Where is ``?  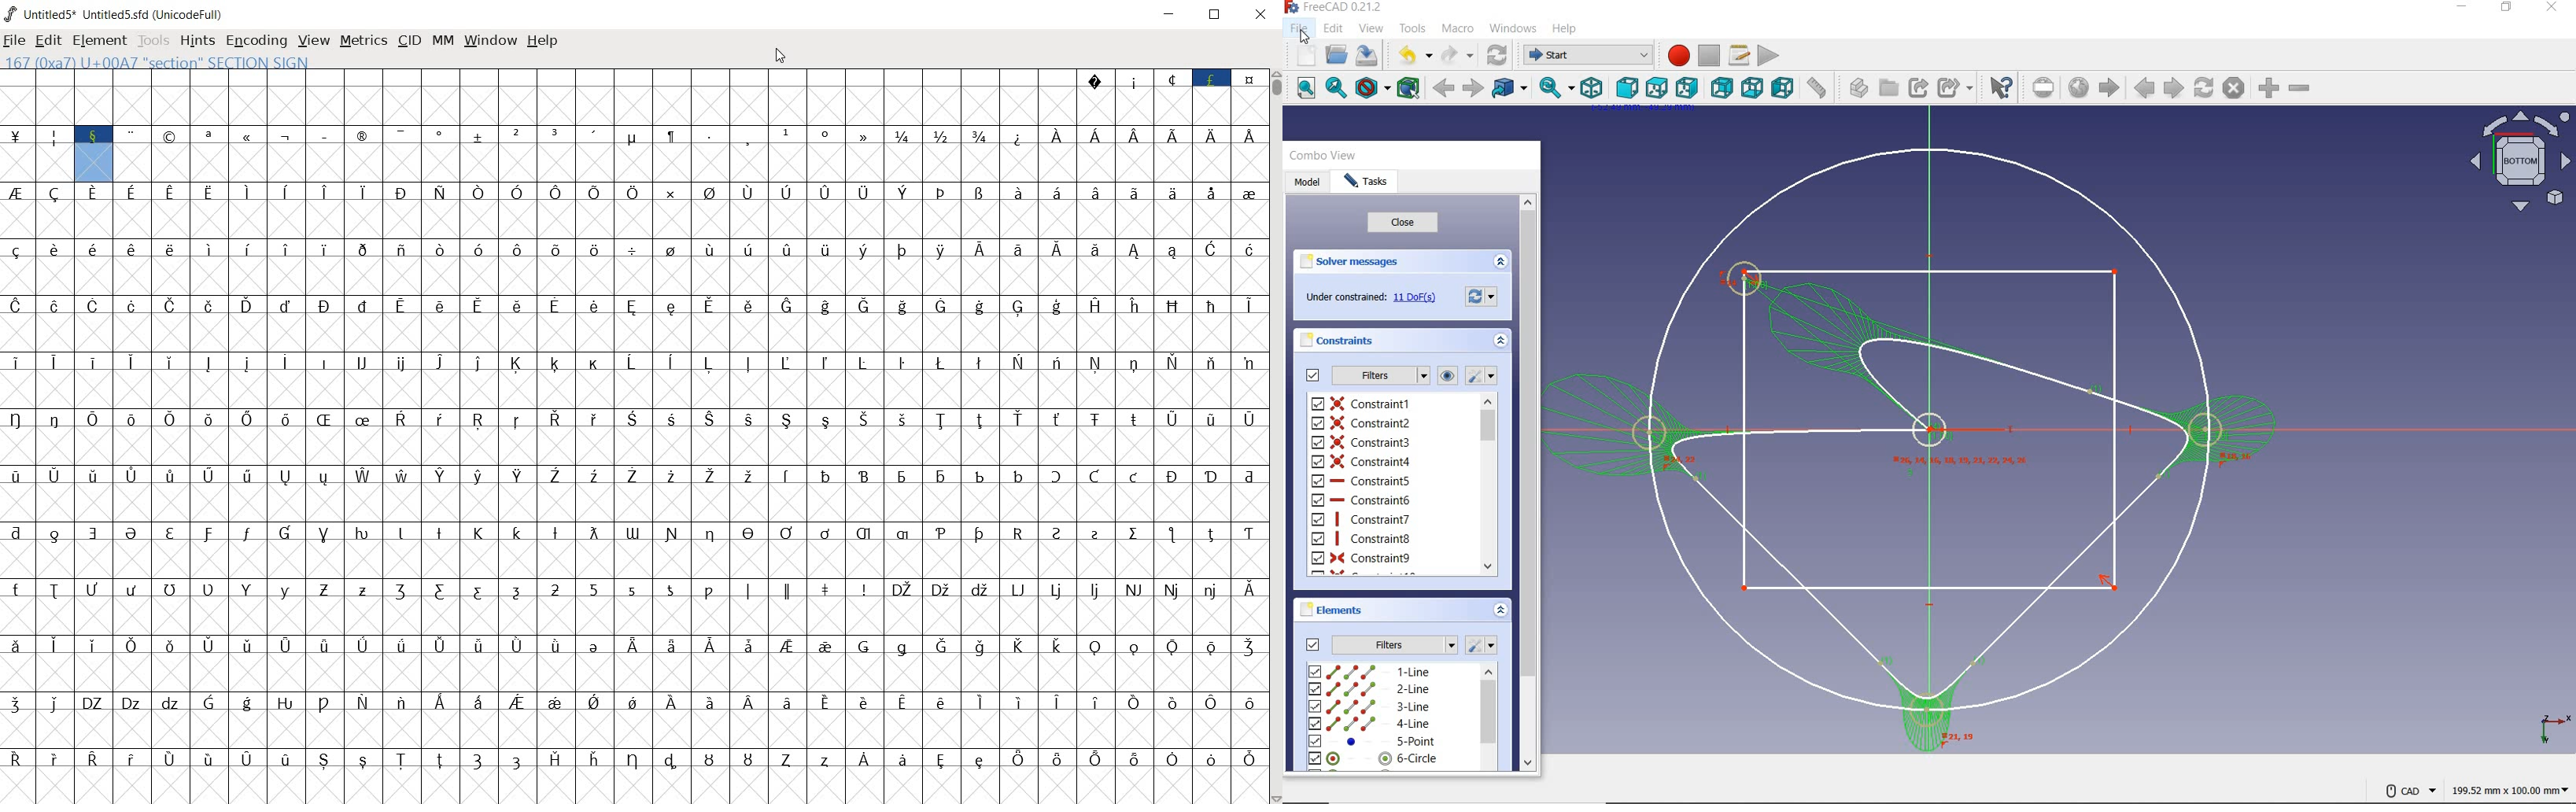
 is located at coordinates (76, 777).